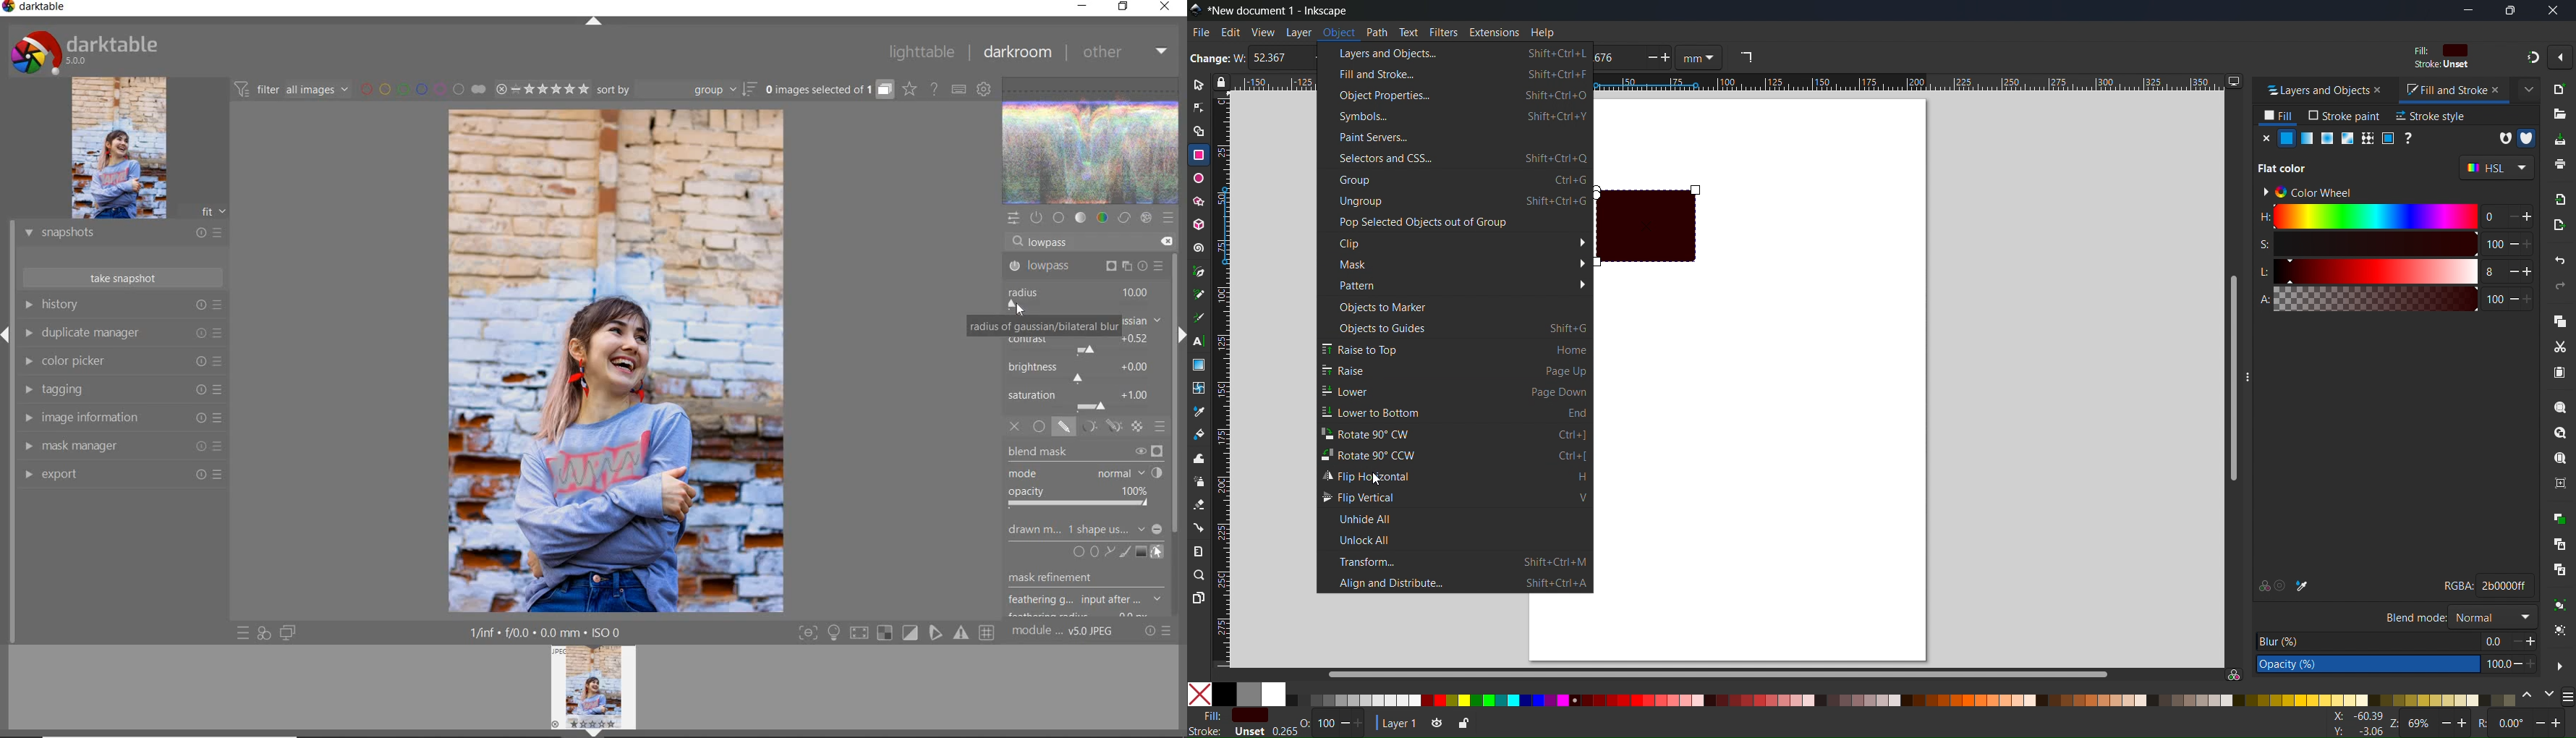 The height and width of the screenshot is (756, 2576). What do you see at coordinates (1199, 131) in the screenshot?
I see `Shape Builder tool` at bounding box center [1199, 131].